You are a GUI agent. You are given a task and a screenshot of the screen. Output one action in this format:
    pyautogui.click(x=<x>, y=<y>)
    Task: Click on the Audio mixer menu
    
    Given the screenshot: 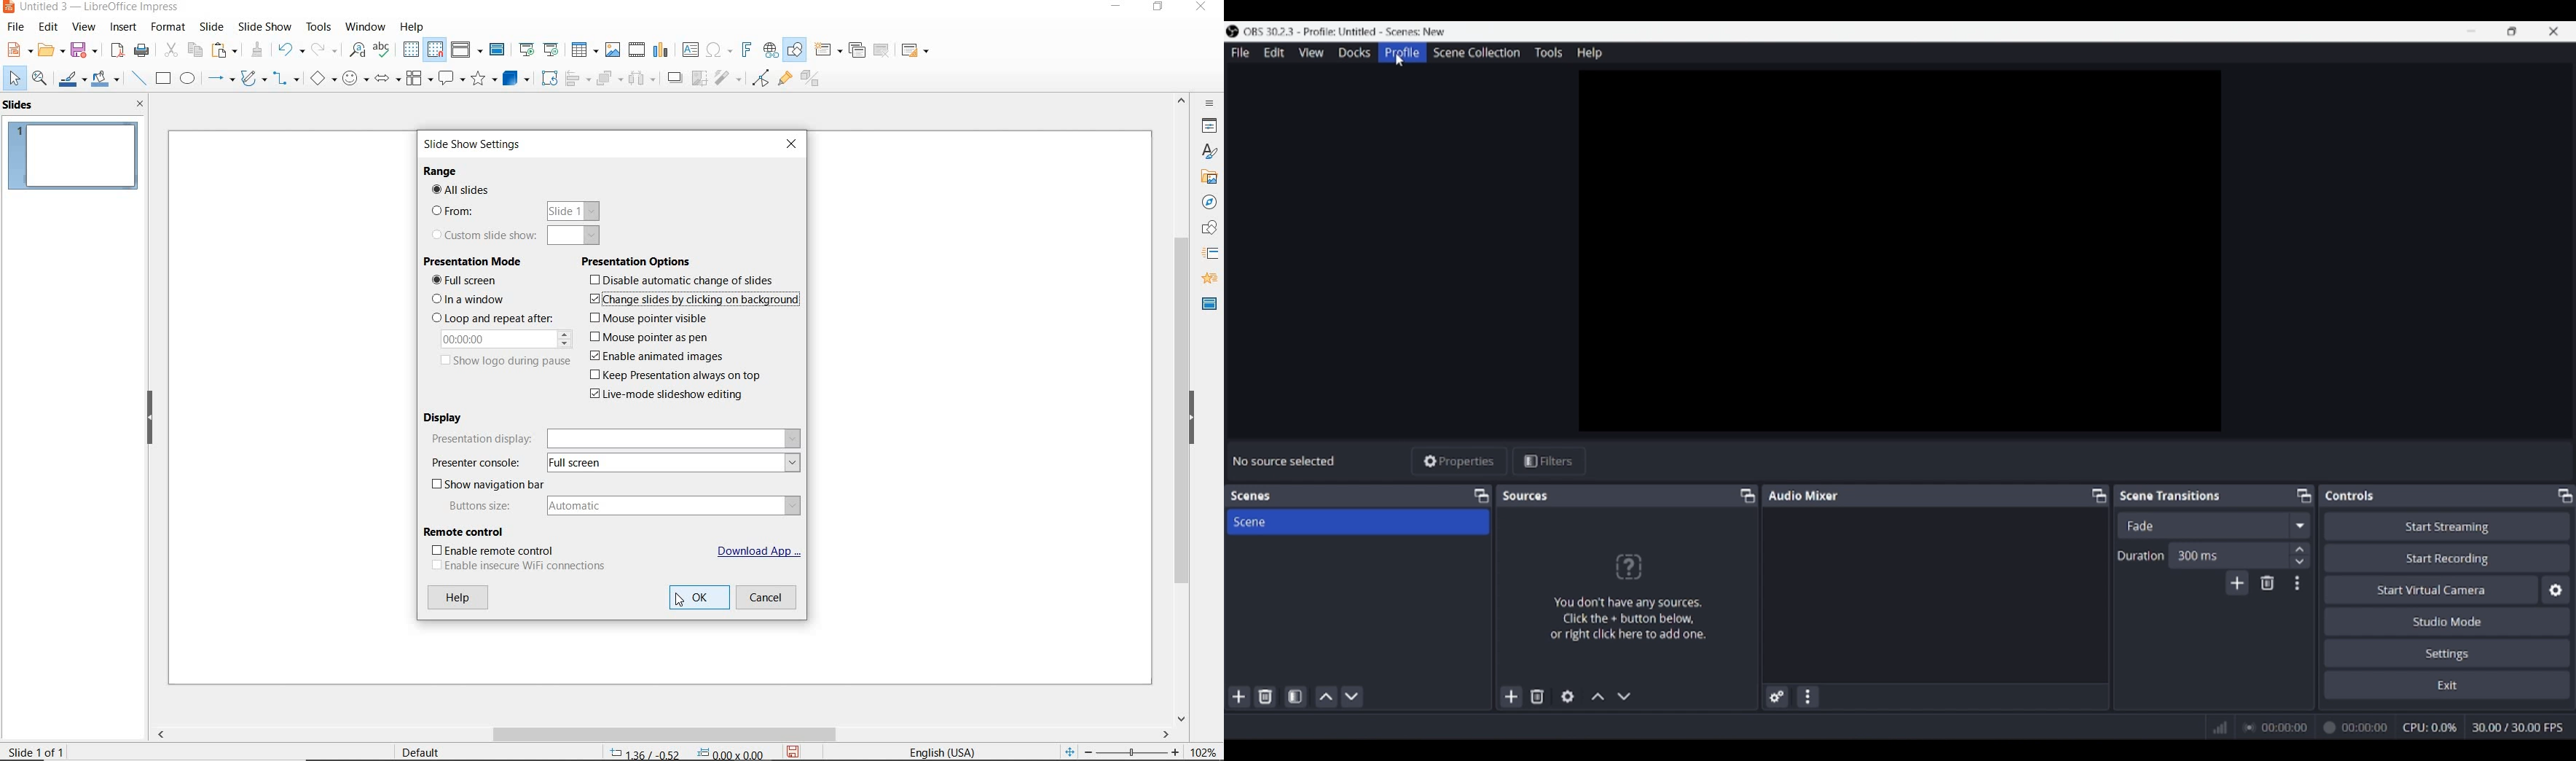 What is the action you would take?
    pyautogui.click(x=1807, y=697)
    